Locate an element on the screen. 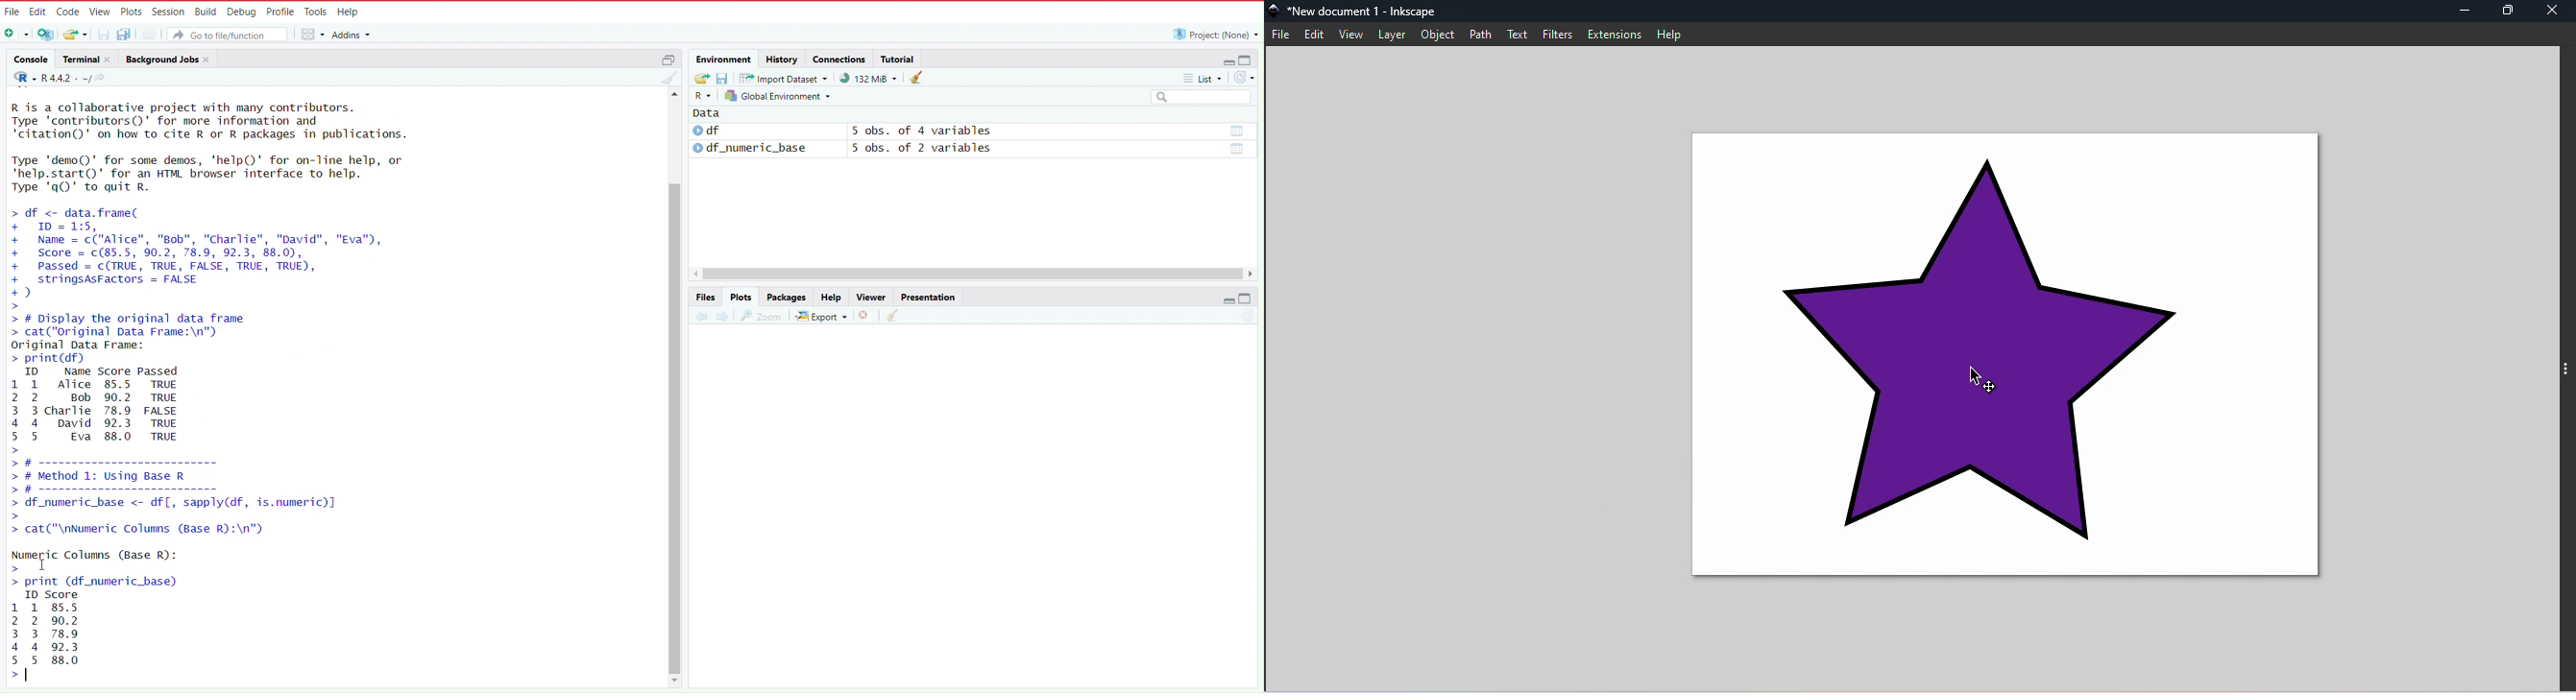 This screenshot has width=2576, height=700. table is located at coordinates (1239, 130).